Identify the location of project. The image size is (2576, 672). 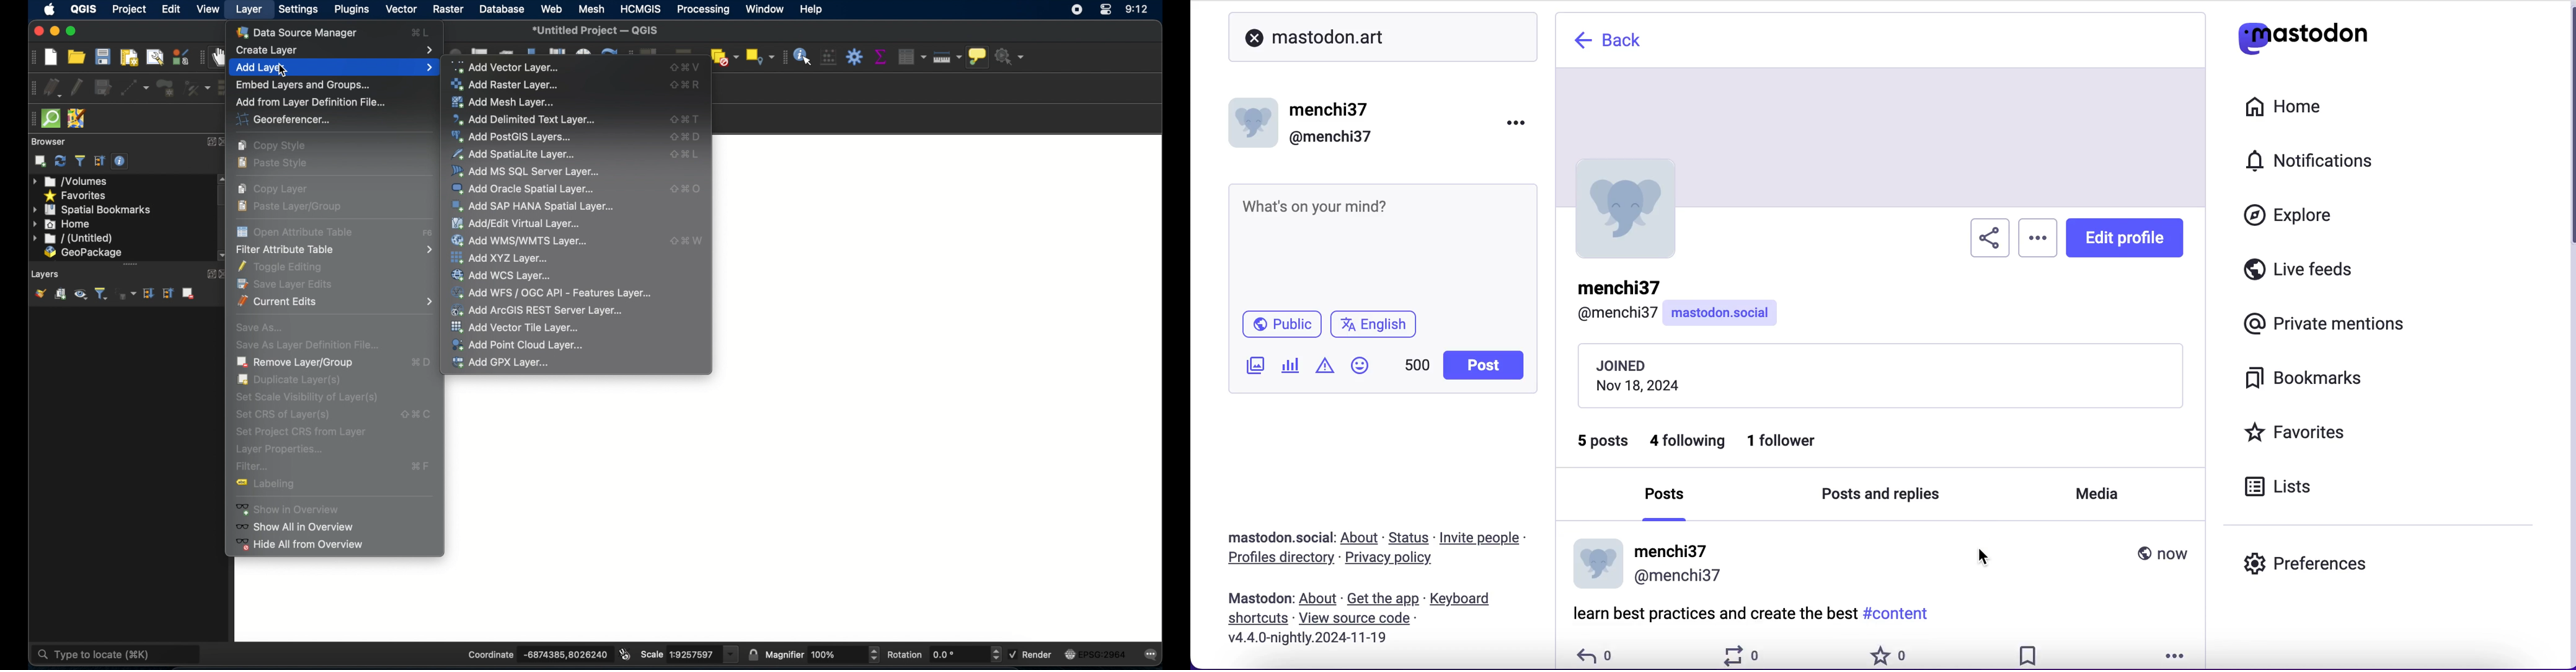
(130, 9).